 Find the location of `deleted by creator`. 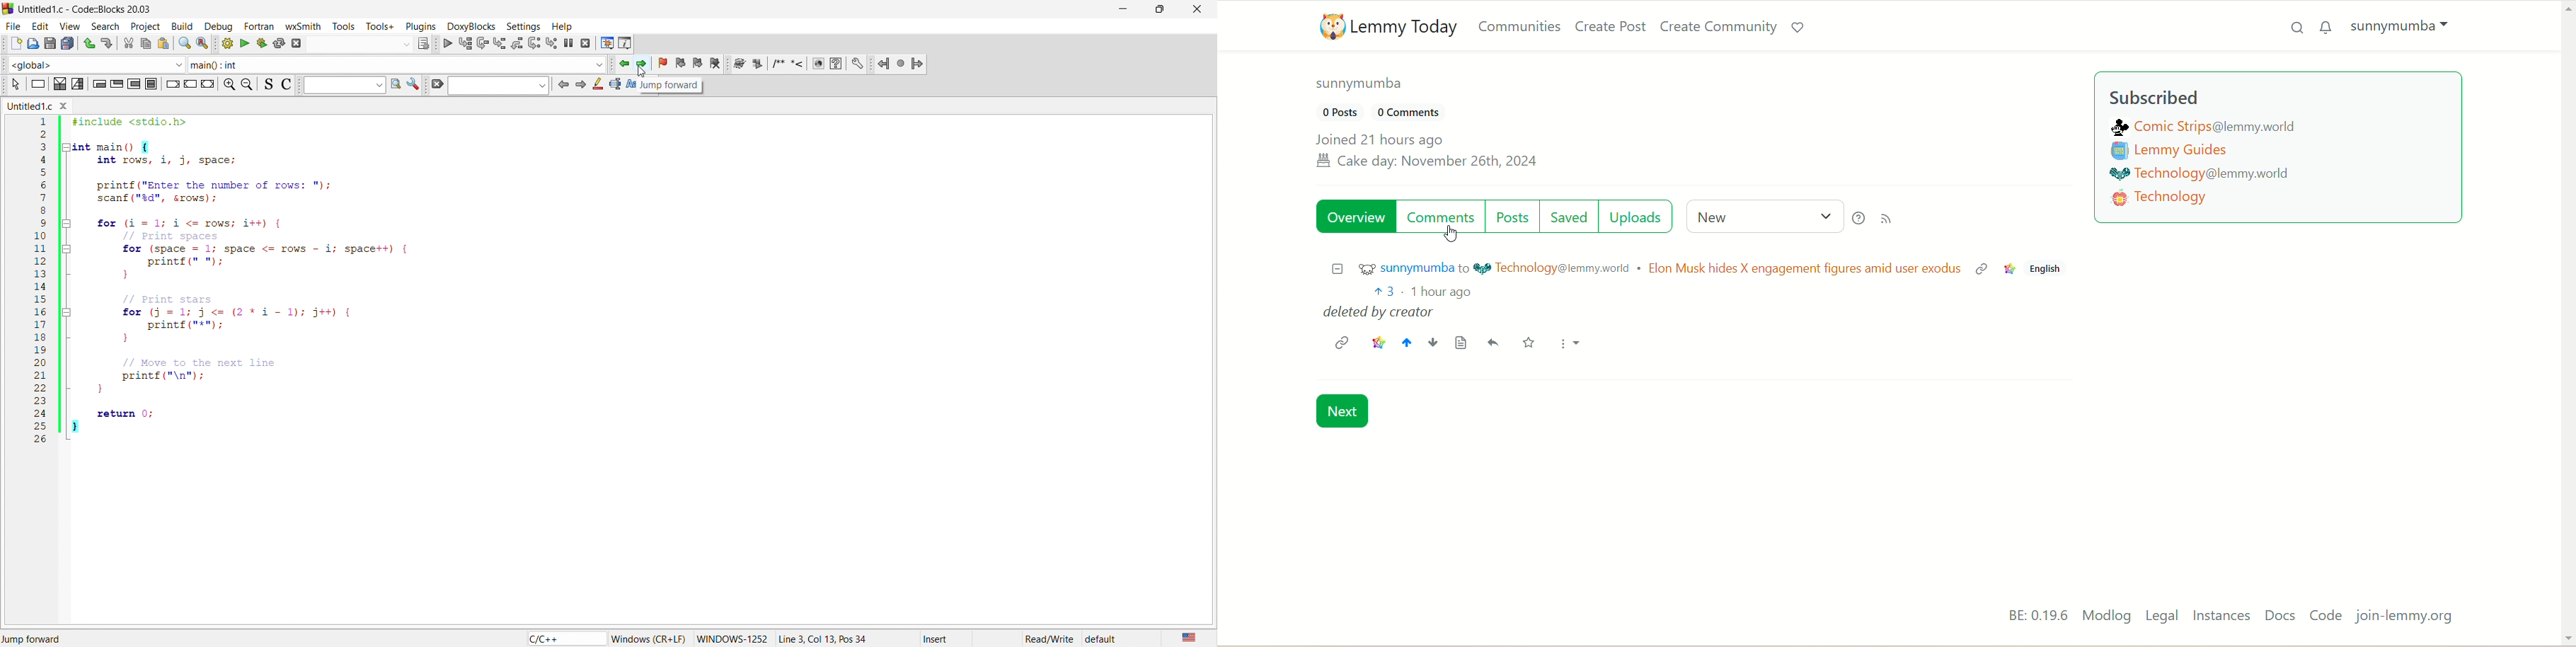

deleted by creator is located at coordinates (1380, 314).